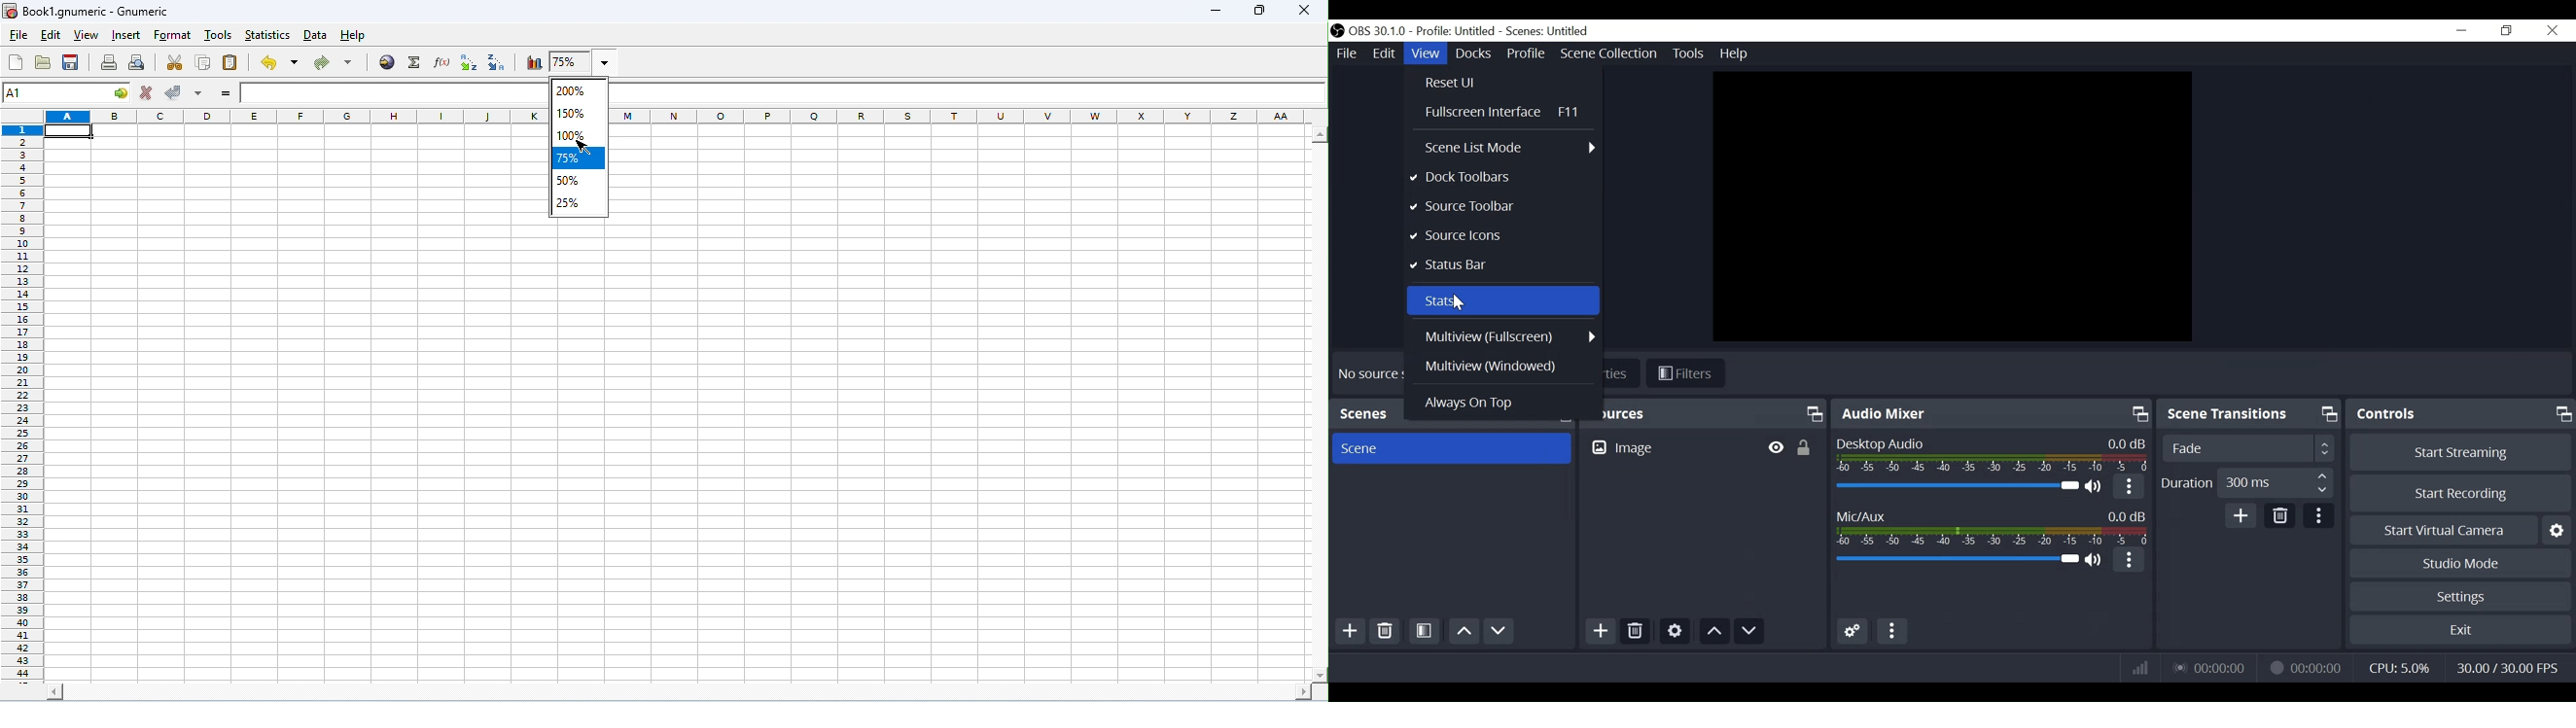 The width and height of the screenshot is (2576, 728). I want to click on (un)check Dock Toolbars, so click(1502, 177).